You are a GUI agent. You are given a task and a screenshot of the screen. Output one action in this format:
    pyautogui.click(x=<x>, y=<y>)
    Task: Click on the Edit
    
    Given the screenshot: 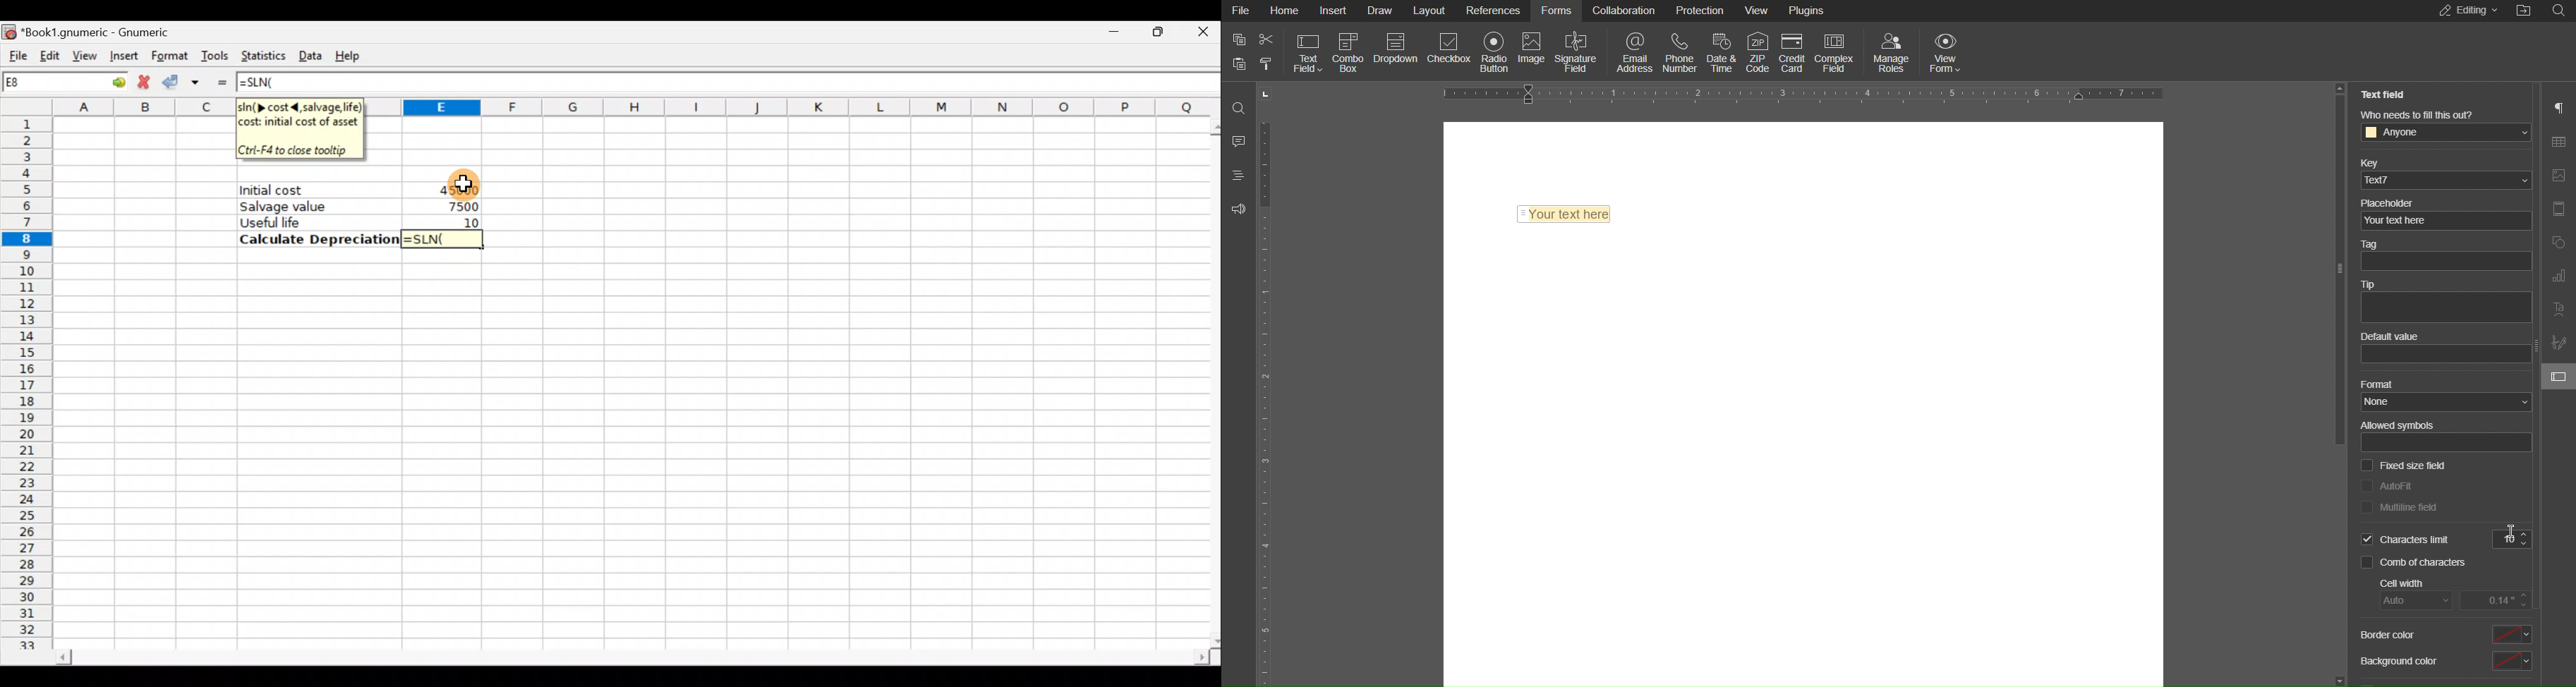 What is the action you would take?
    pyautogui.click(x=50, y=52)
    